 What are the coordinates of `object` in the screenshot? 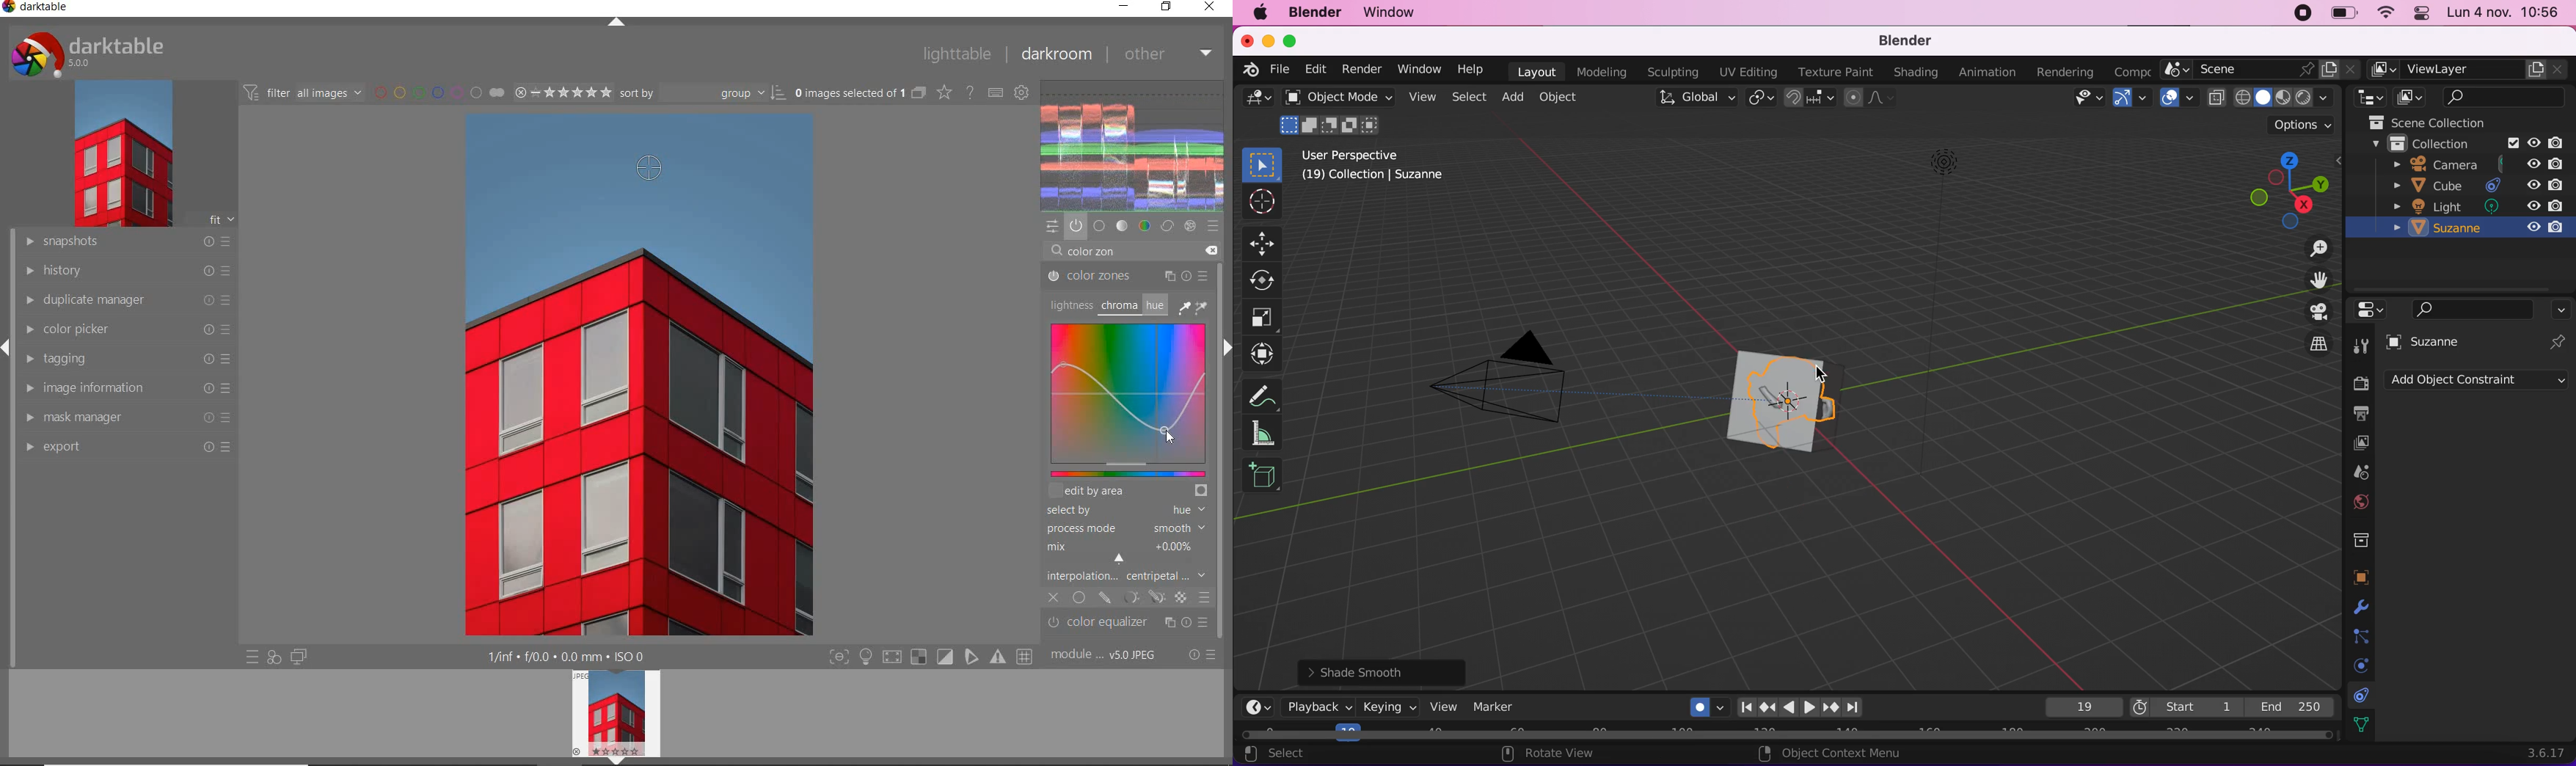 It's located at (1560, 97).